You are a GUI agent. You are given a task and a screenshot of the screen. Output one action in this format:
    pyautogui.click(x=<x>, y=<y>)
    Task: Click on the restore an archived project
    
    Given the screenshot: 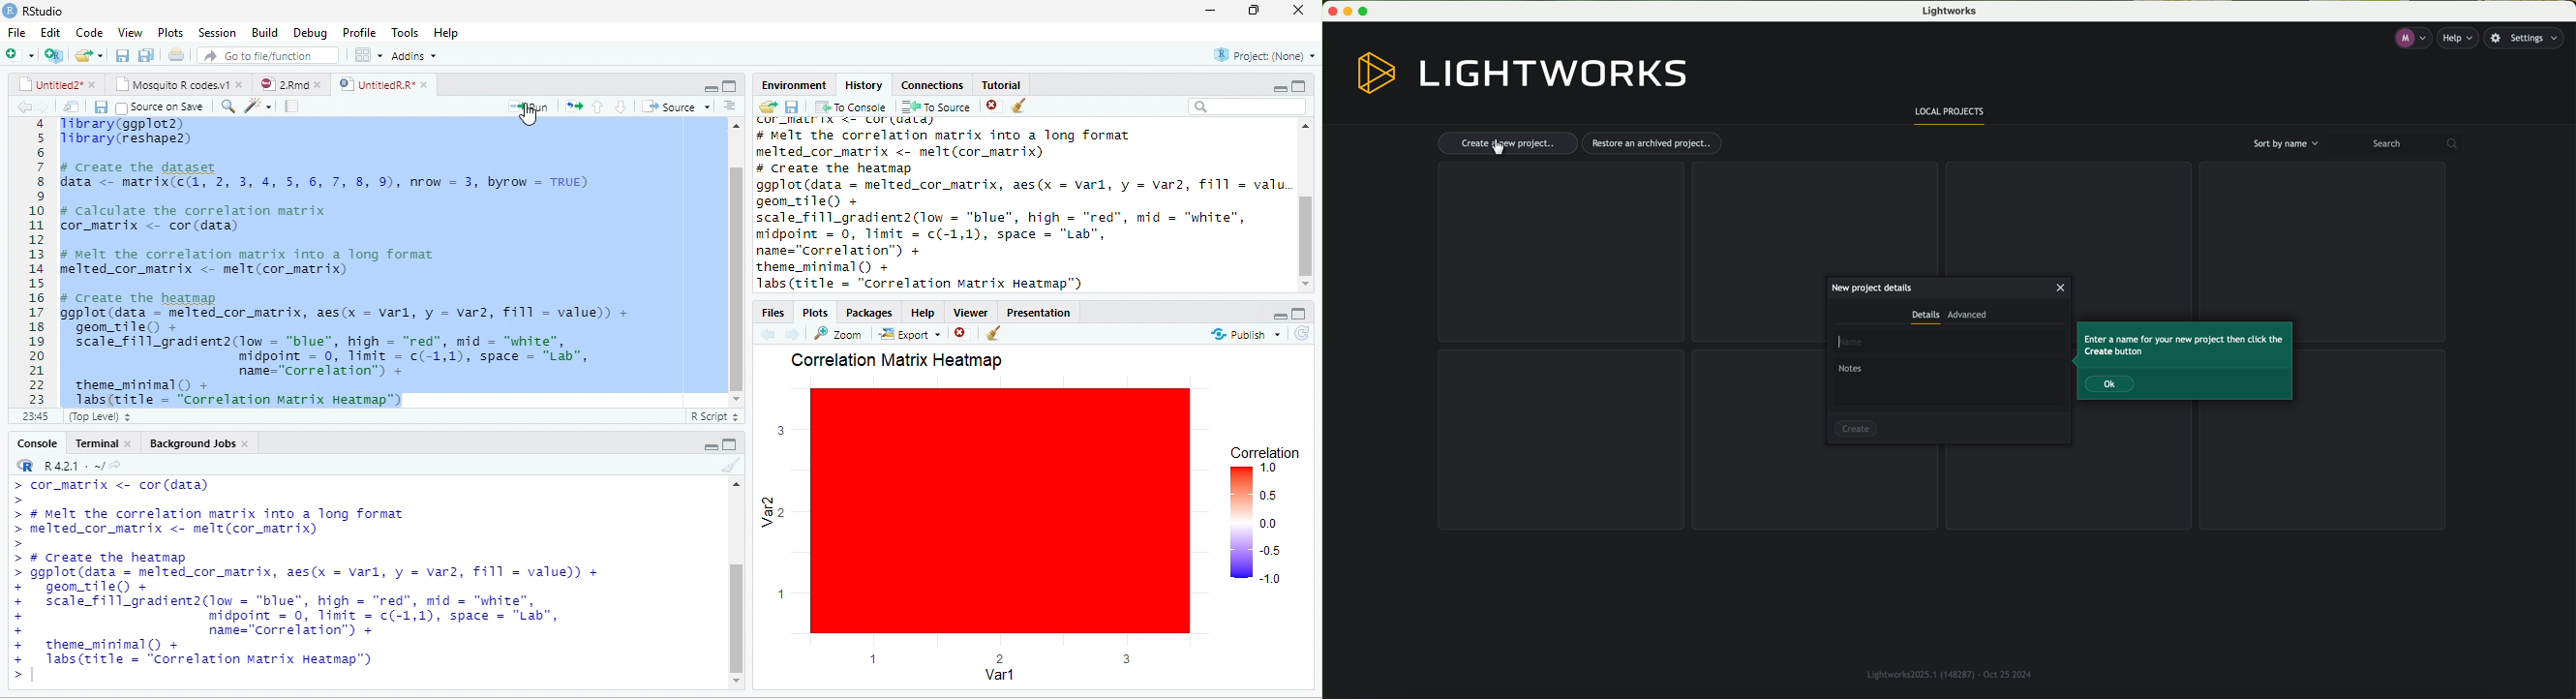 What is the action you would take?
    pyautogui.click(x=1655, y=143)
    